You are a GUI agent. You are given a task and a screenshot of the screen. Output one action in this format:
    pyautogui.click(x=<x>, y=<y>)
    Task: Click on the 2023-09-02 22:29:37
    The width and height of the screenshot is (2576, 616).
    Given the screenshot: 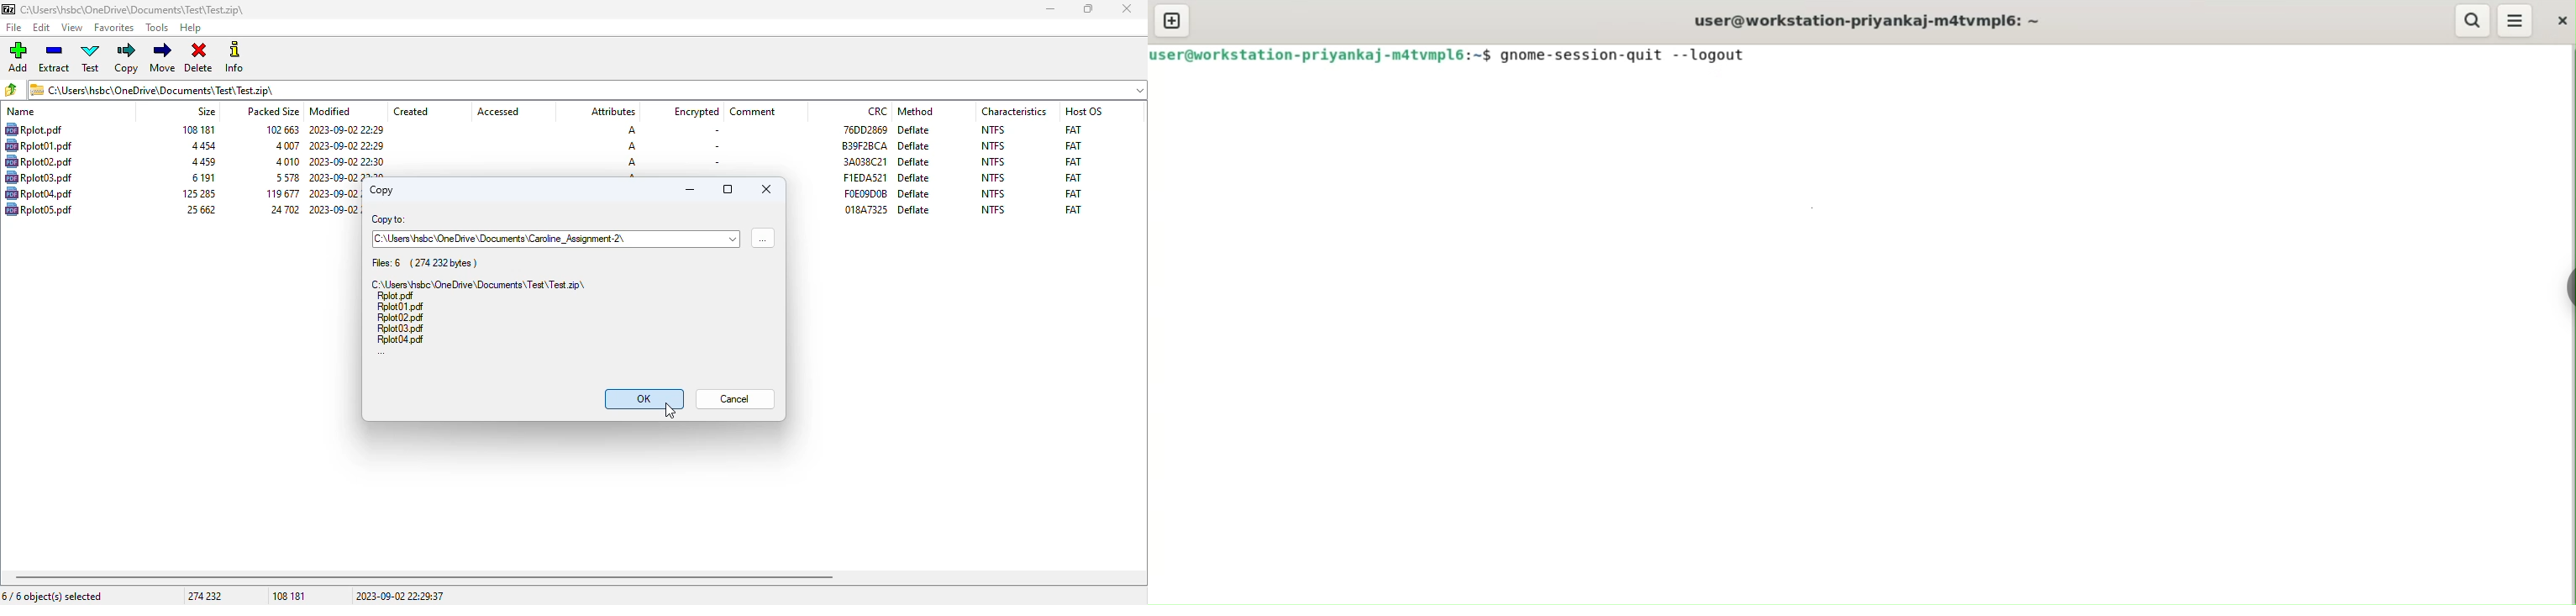 What is the action you would take?
    pyautogui.click(x=400, y=596)
    